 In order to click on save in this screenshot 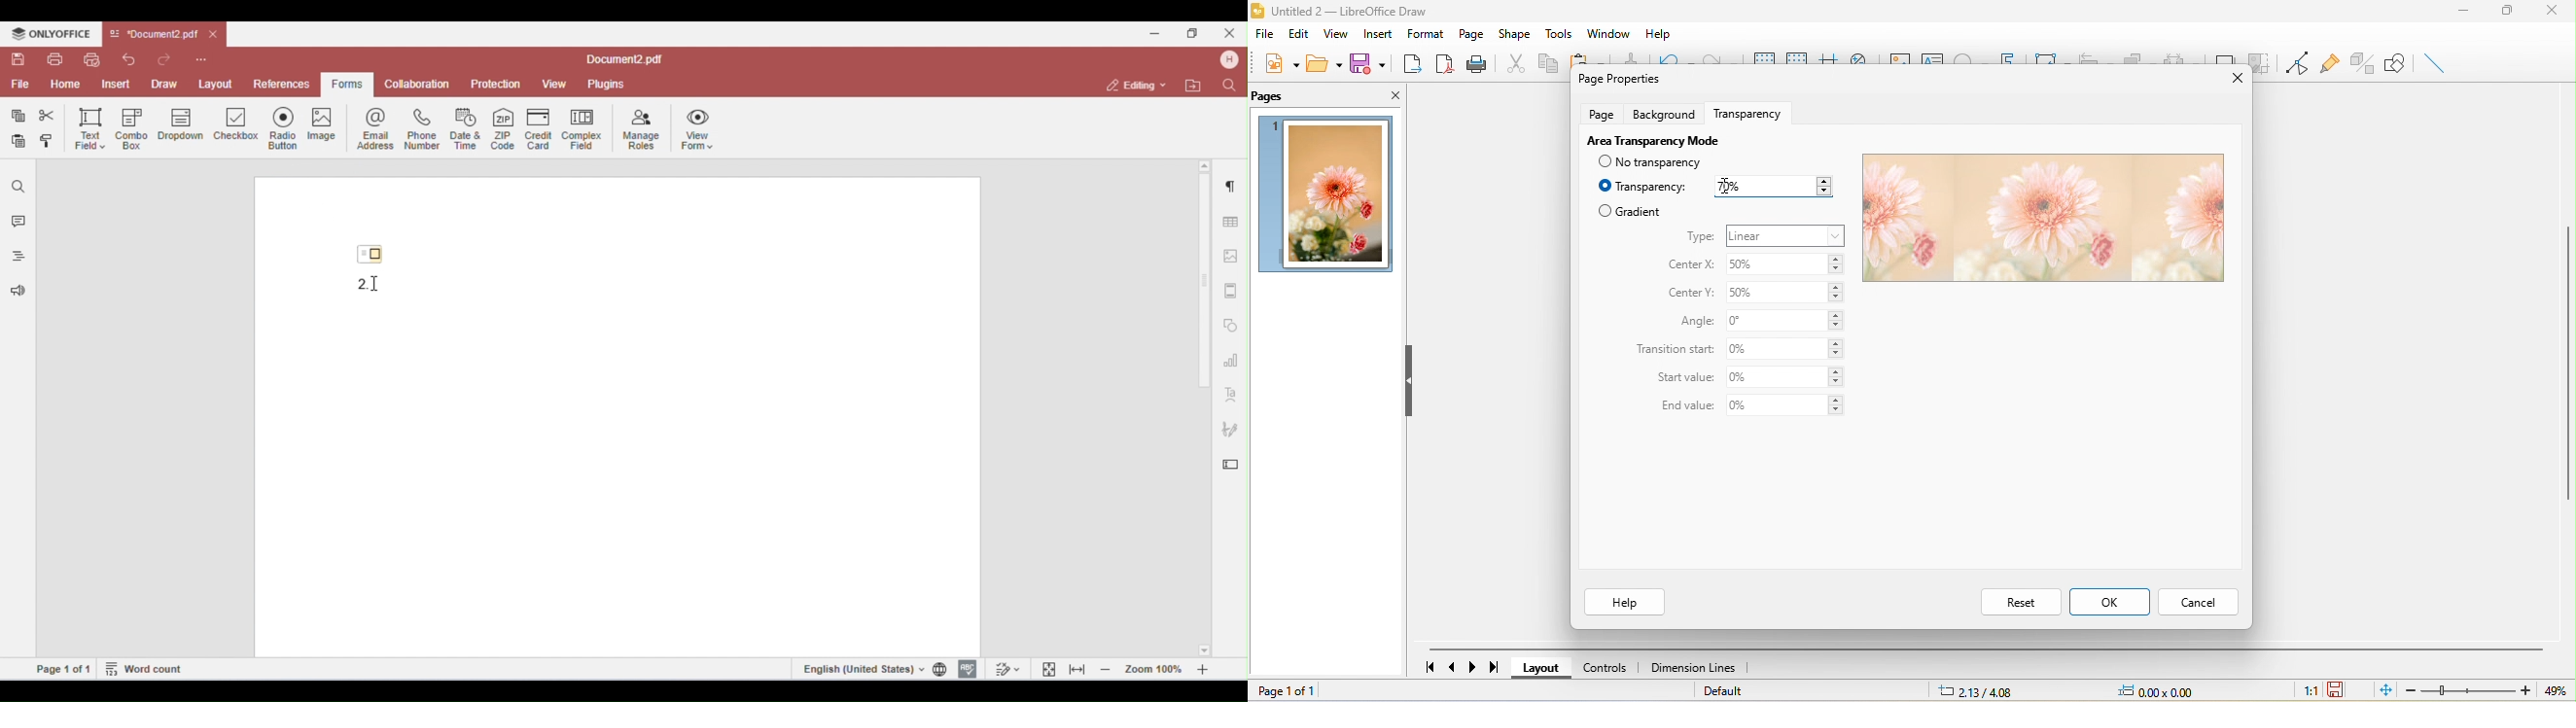, I will do `click(1366, 62)`.